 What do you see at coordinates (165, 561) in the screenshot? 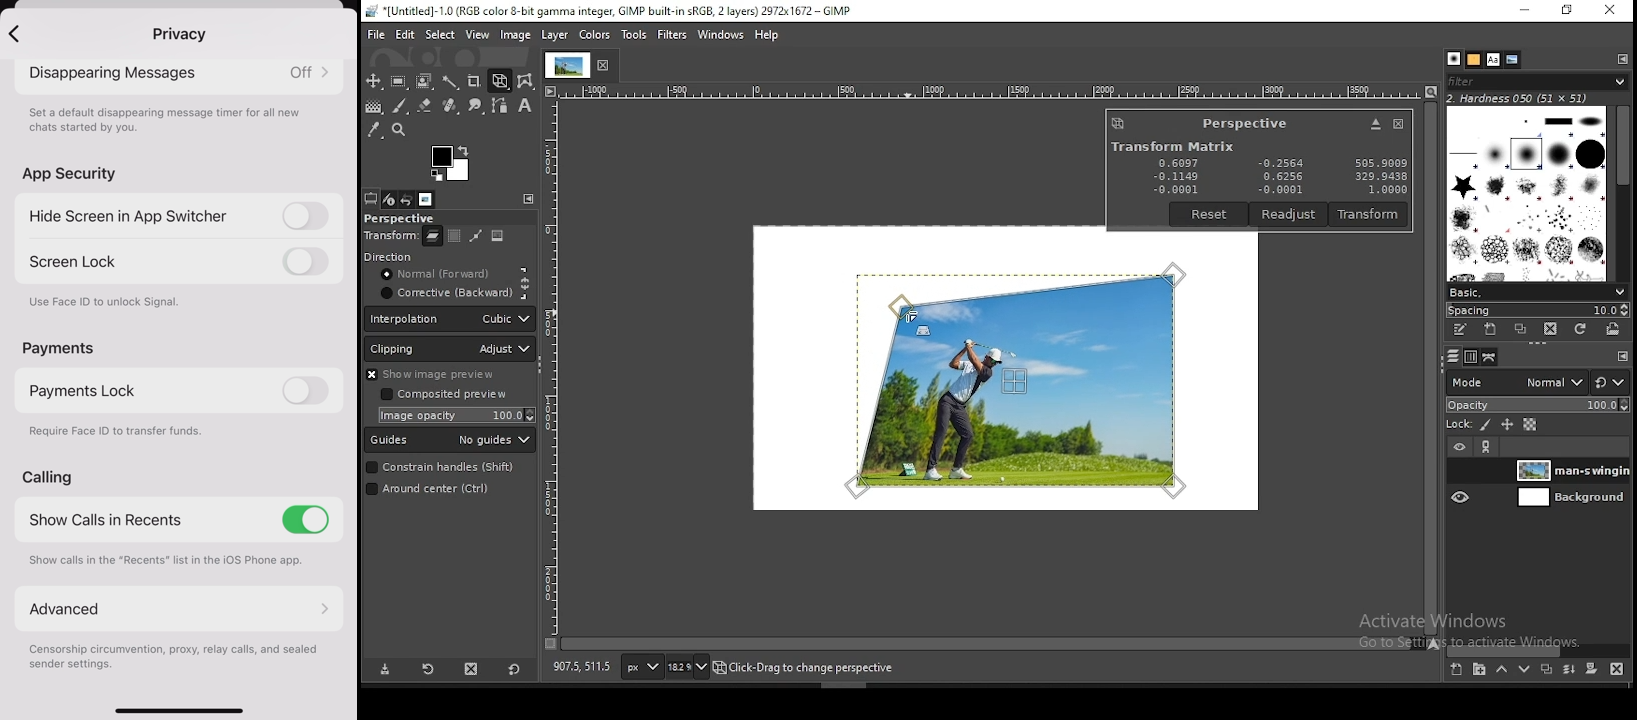
I see `information text` at bounding box center [165, 561].